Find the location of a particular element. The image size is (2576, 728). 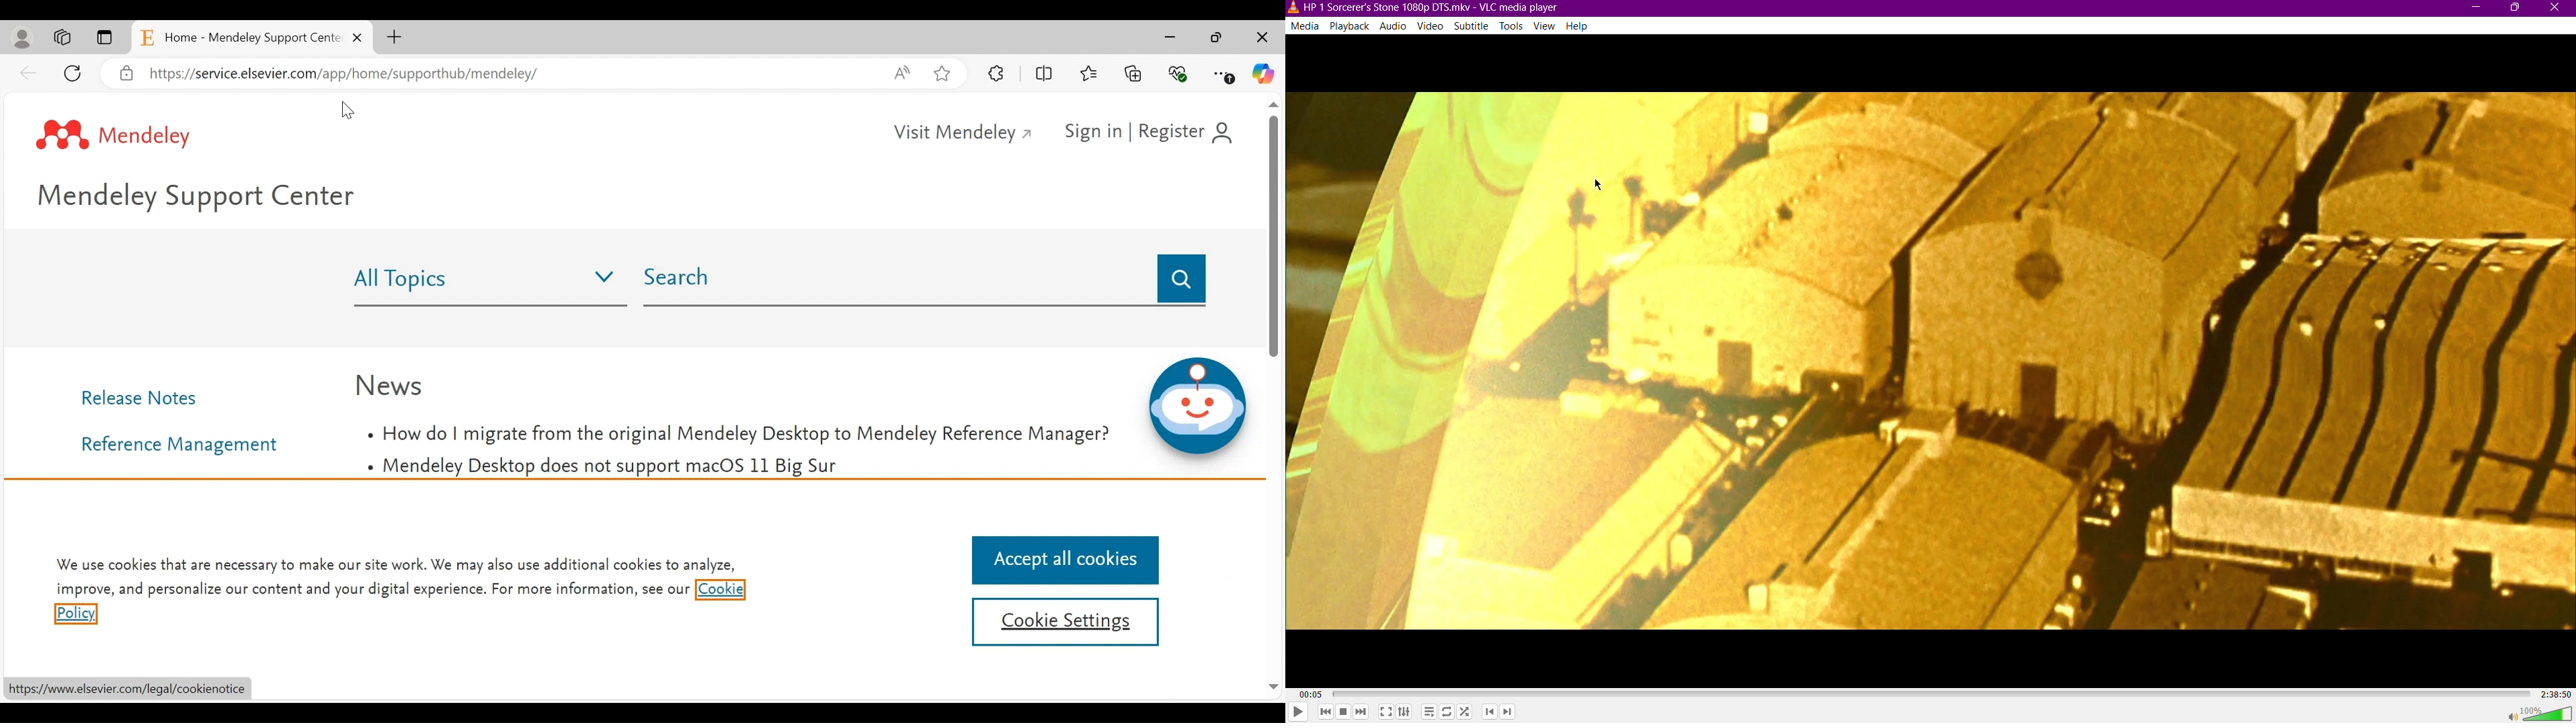

Register is located at coordinates (1188, 130).